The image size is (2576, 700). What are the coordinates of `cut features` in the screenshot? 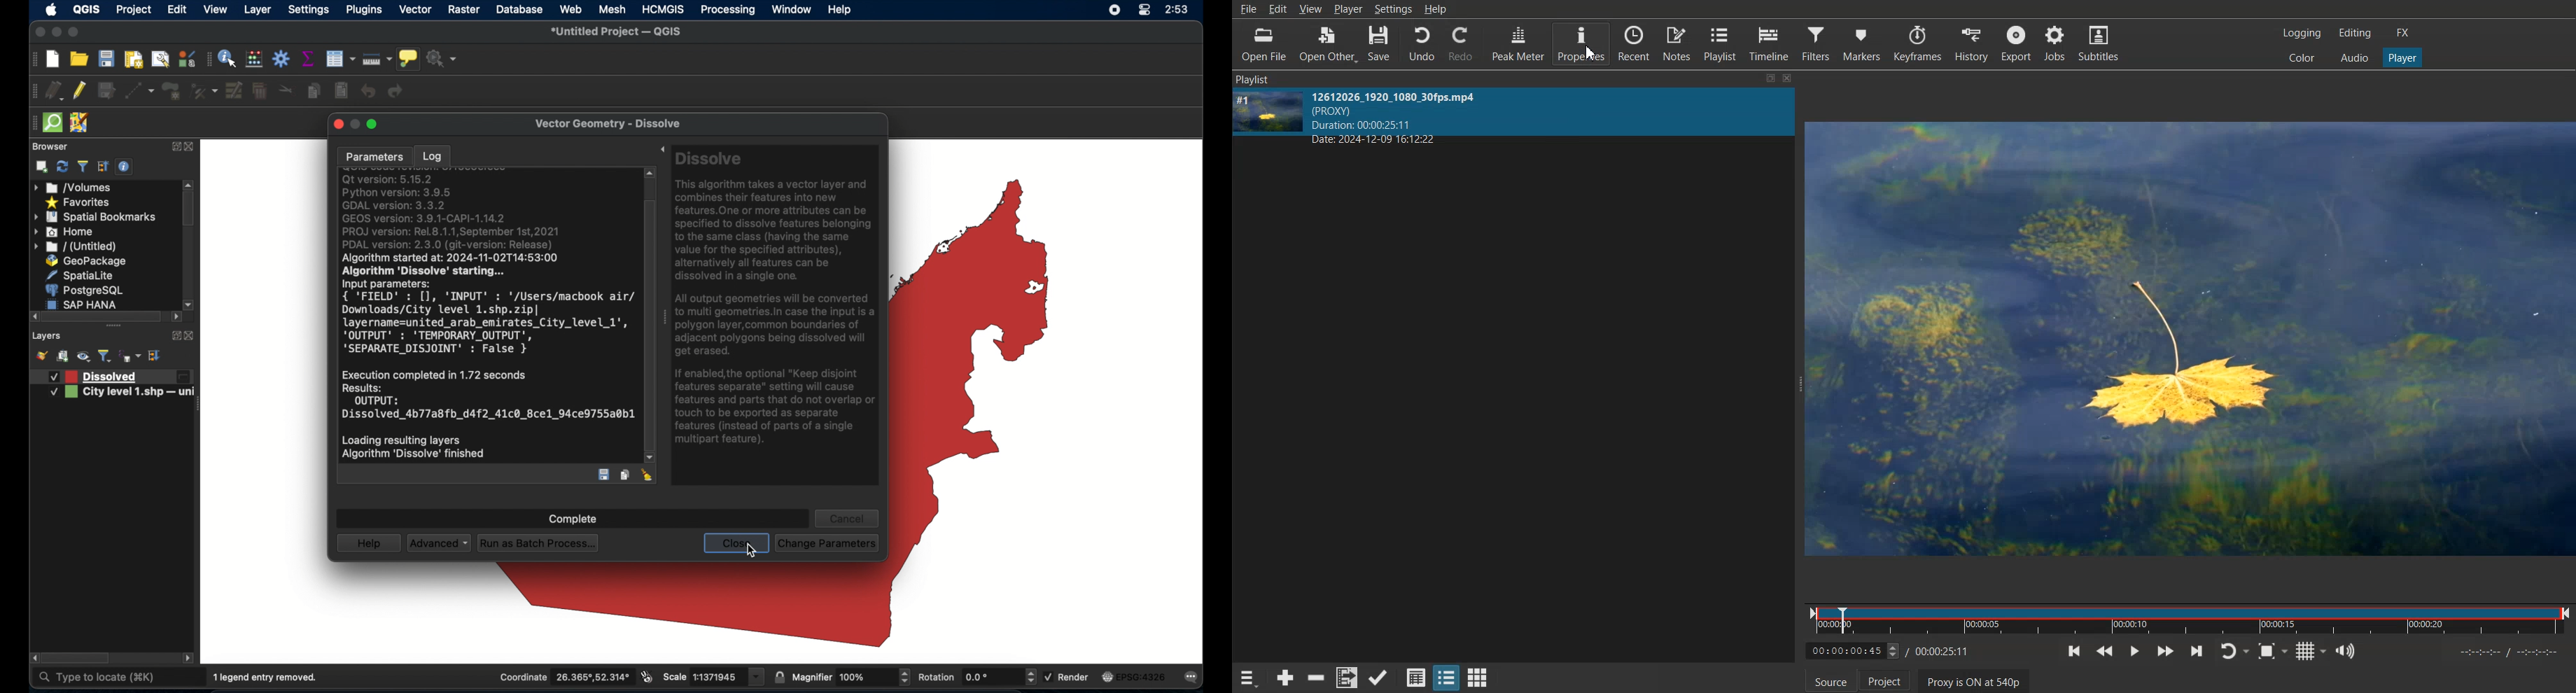 It's located at (286, 90).